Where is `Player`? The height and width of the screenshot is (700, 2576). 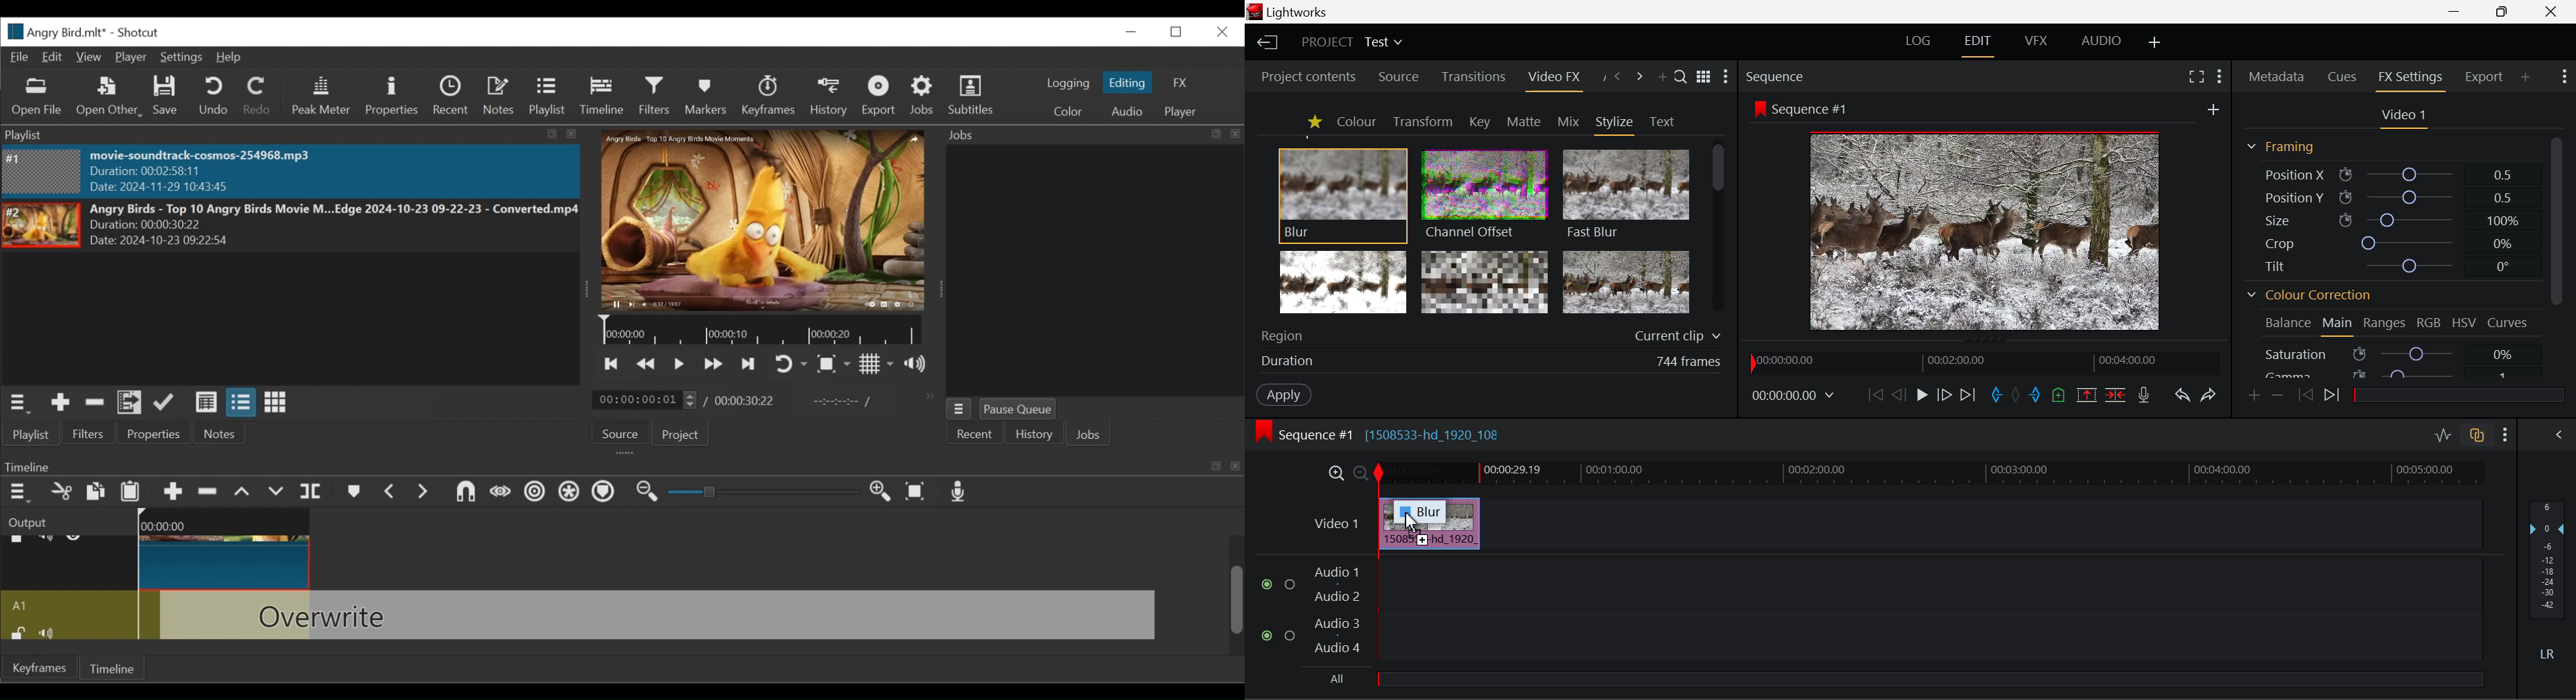 Player is located at coordinates (1182, 113).